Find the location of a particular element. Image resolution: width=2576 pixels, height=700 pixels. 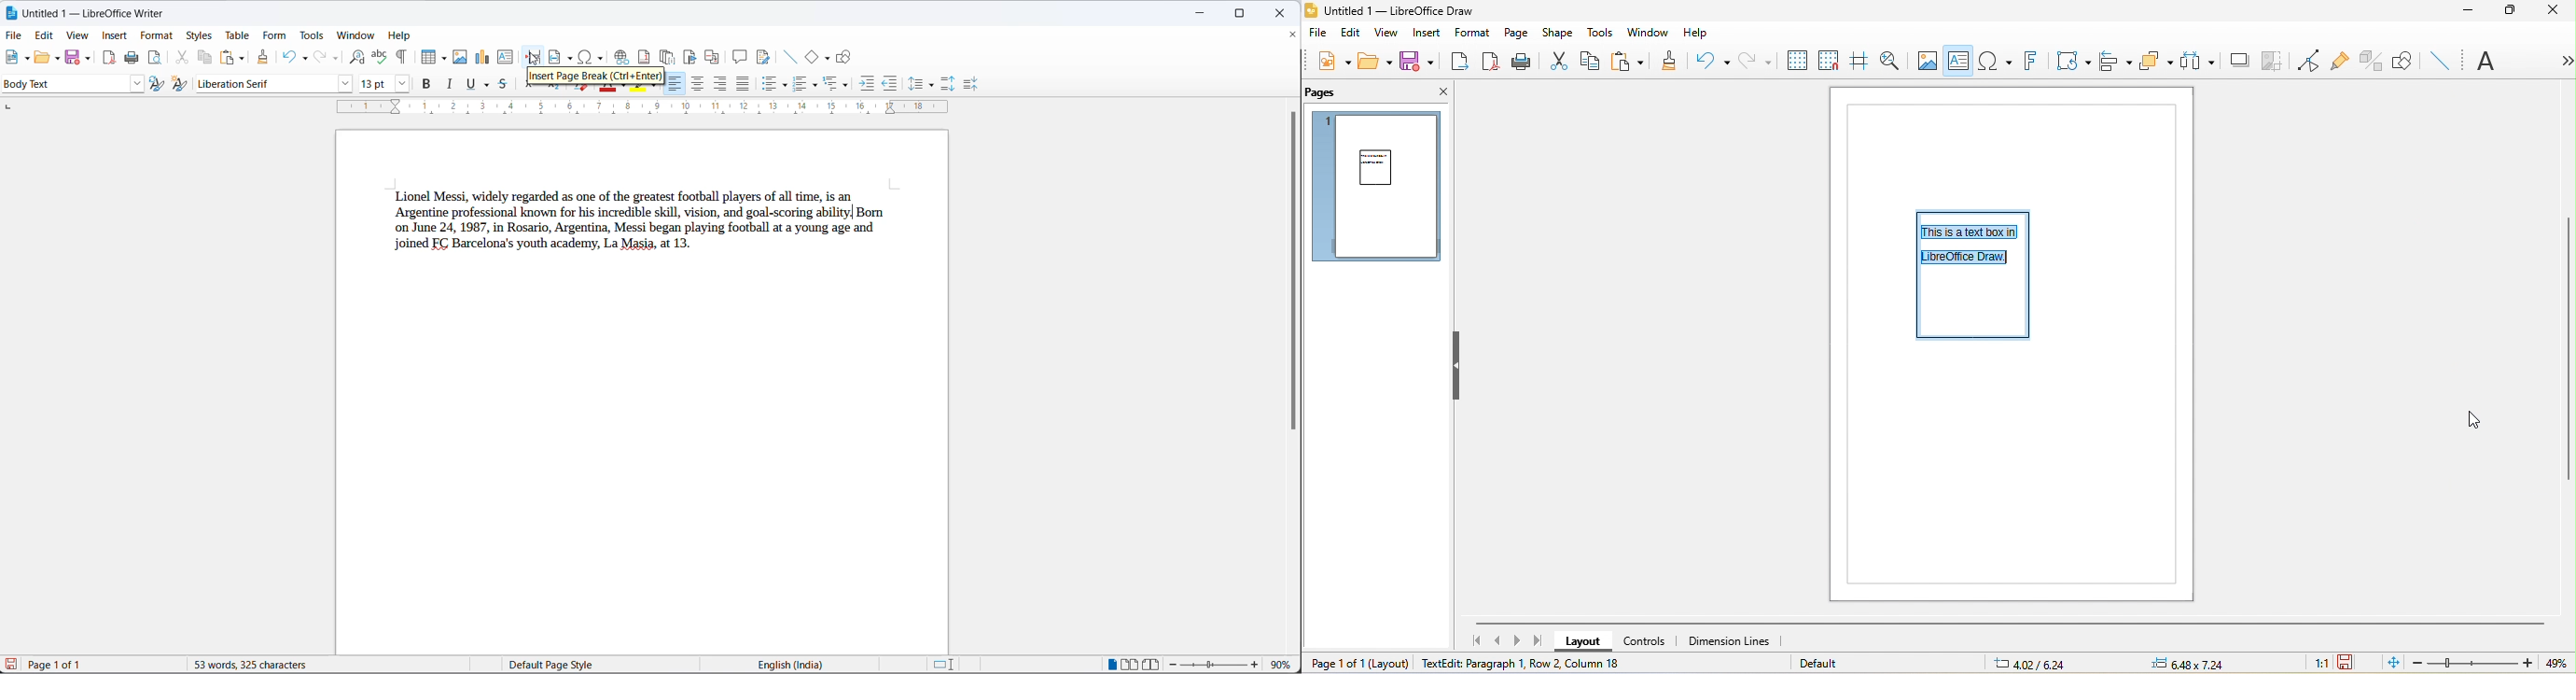

show draw function is located at coordinates (2402, 59).